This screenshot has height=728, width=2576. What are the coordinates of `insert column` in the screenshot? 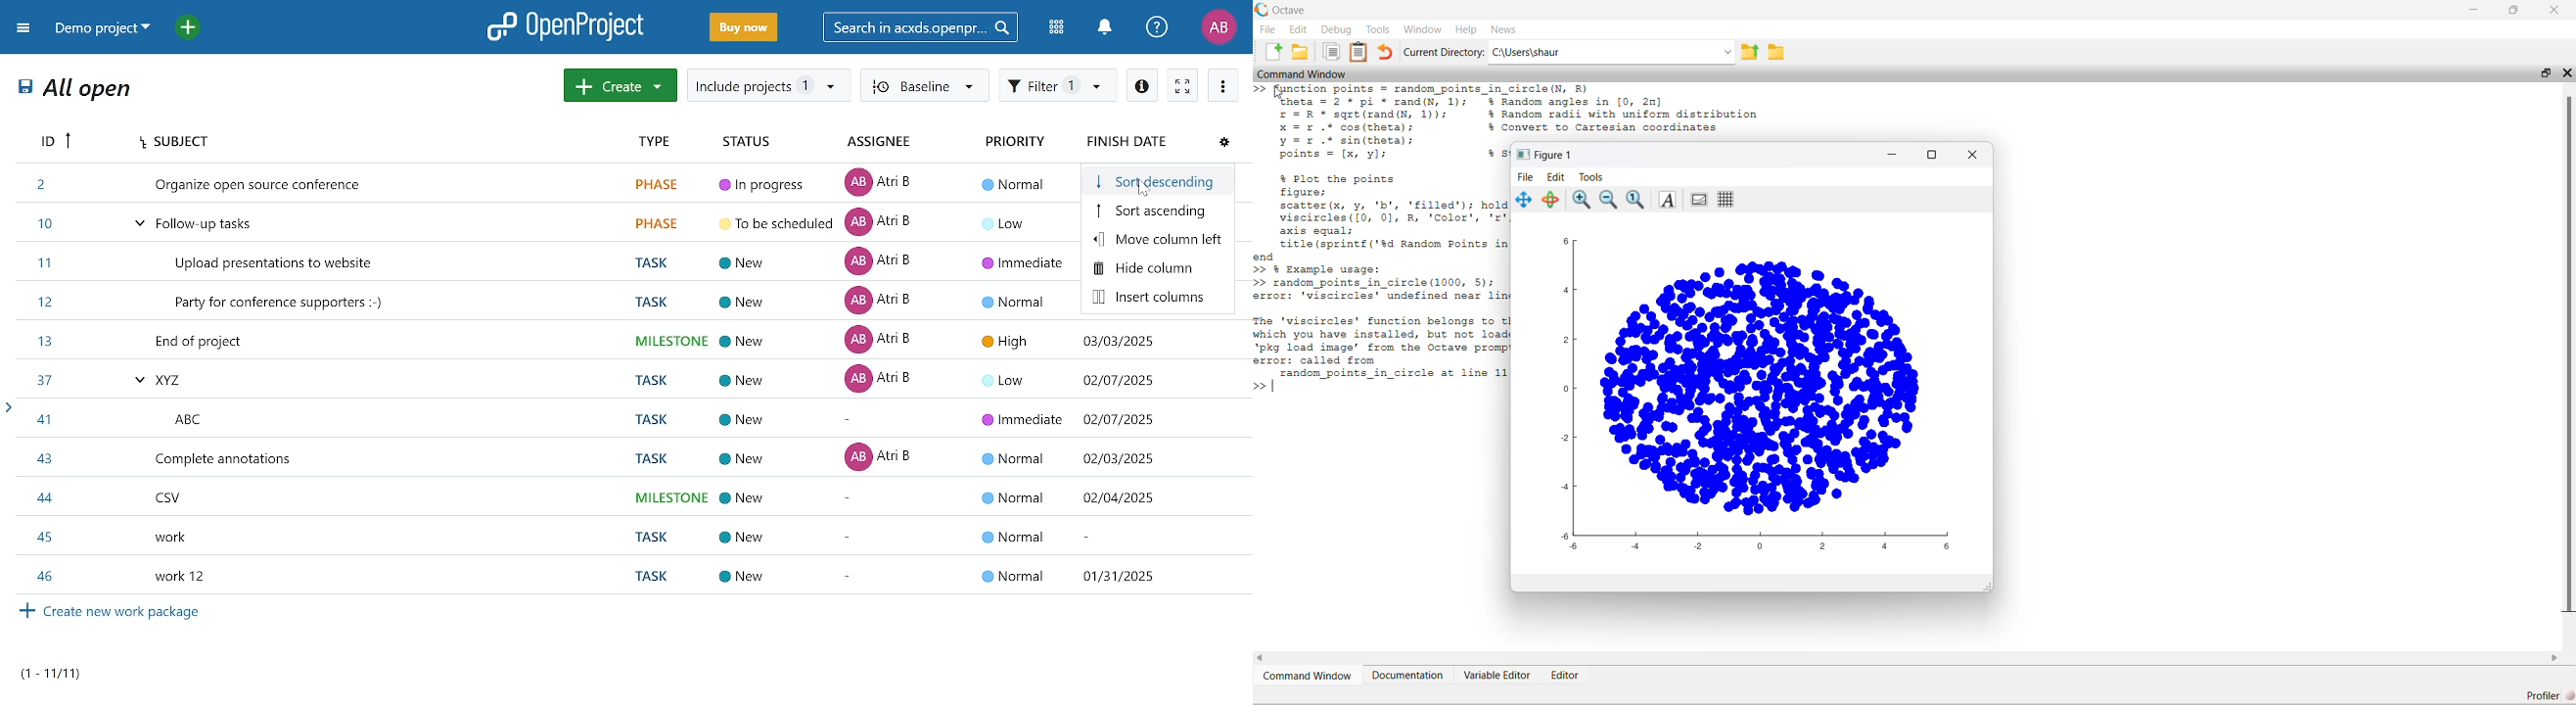 It's located at (1158, 298).